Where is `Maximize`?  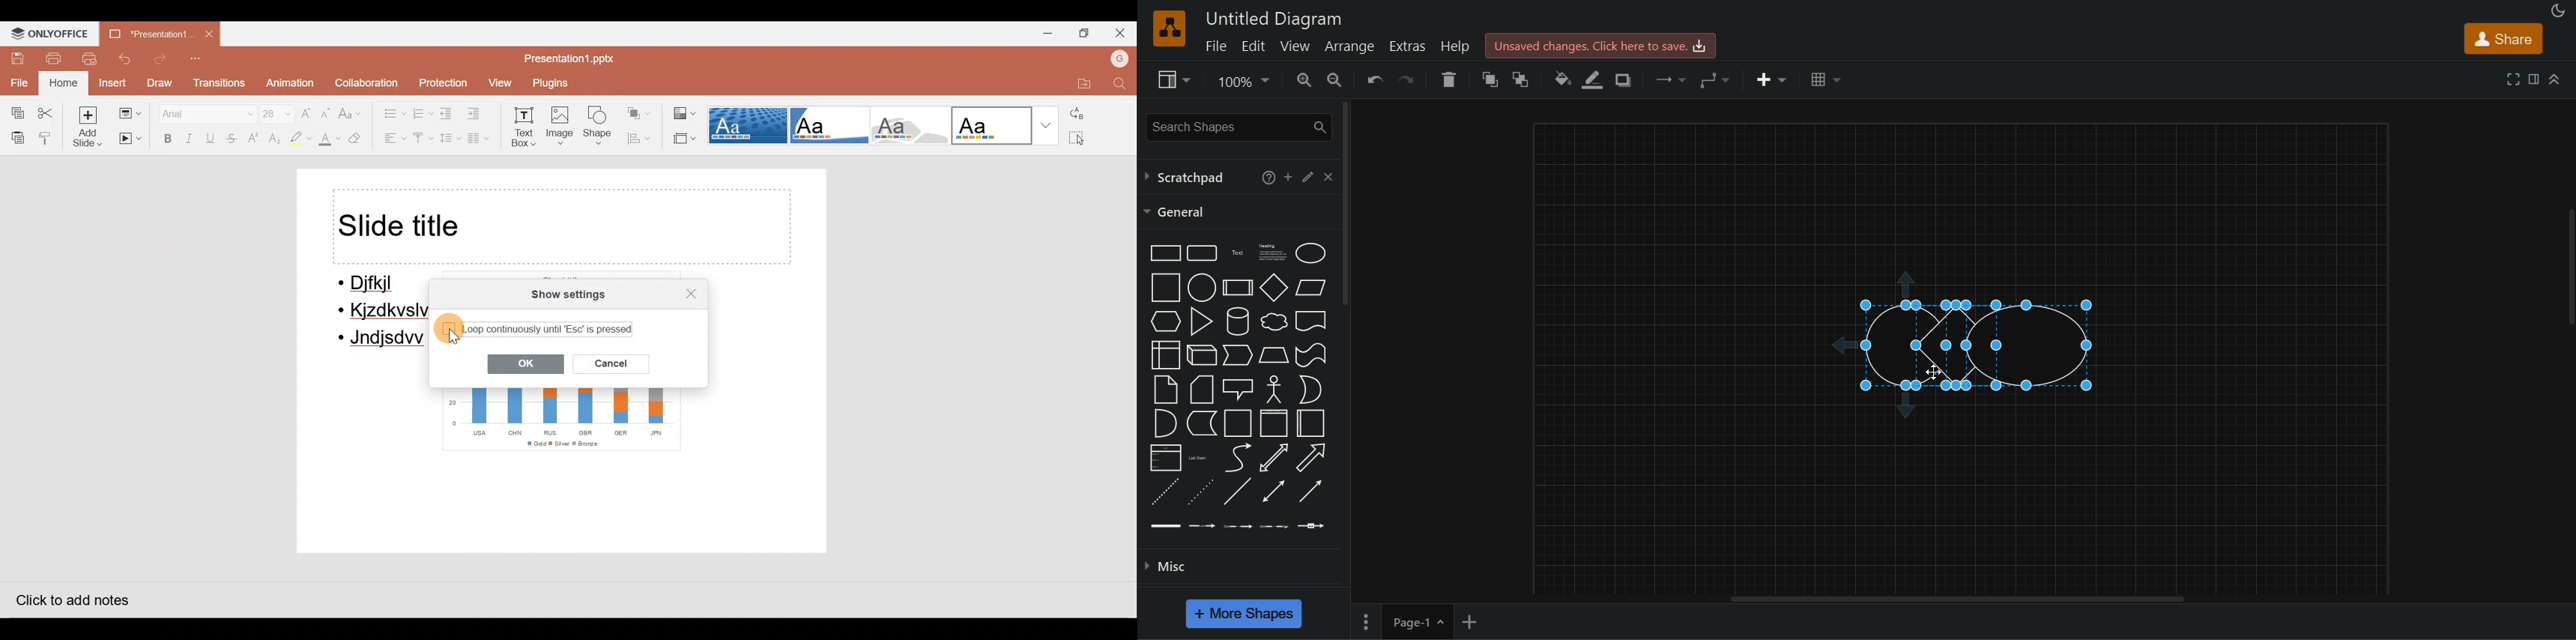 Maximize is located at coordinates (1083, 30).